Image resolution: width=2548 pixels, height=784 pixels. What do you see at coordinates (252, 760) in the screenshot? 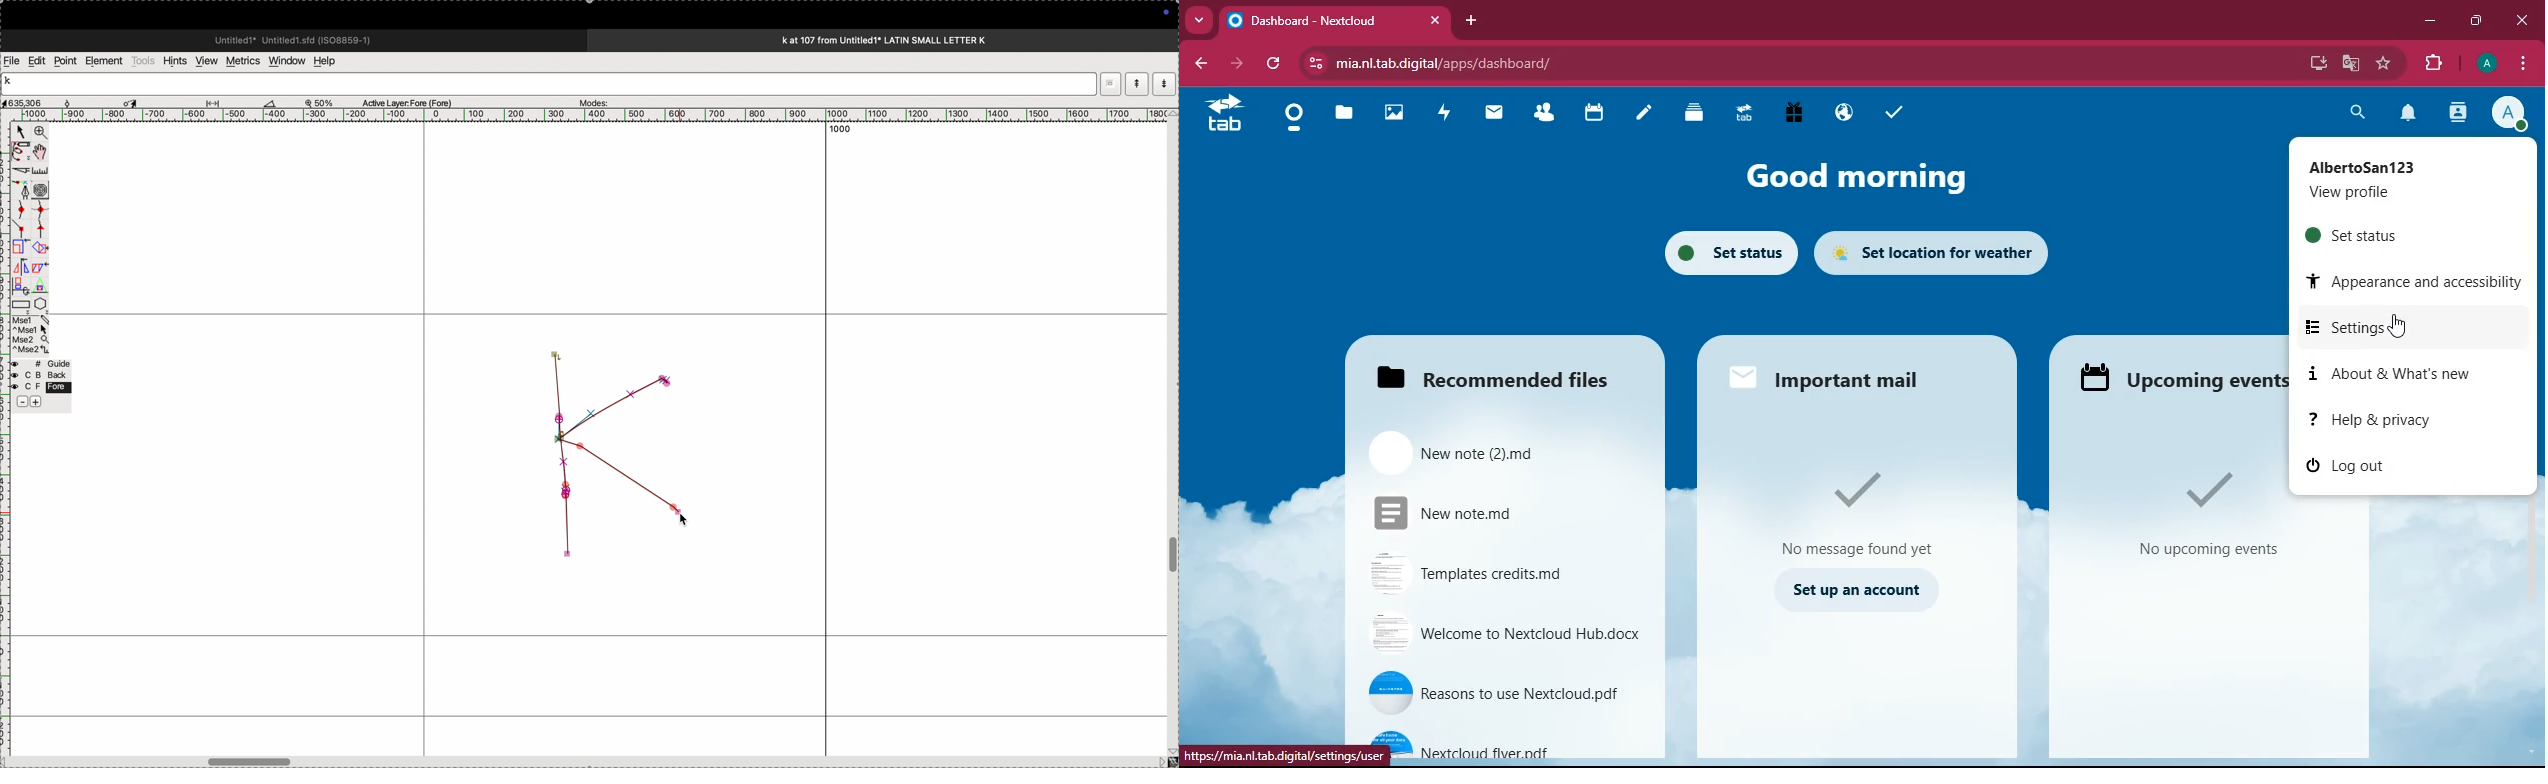
I see `toggle screen` at bounding box center [252, 760].